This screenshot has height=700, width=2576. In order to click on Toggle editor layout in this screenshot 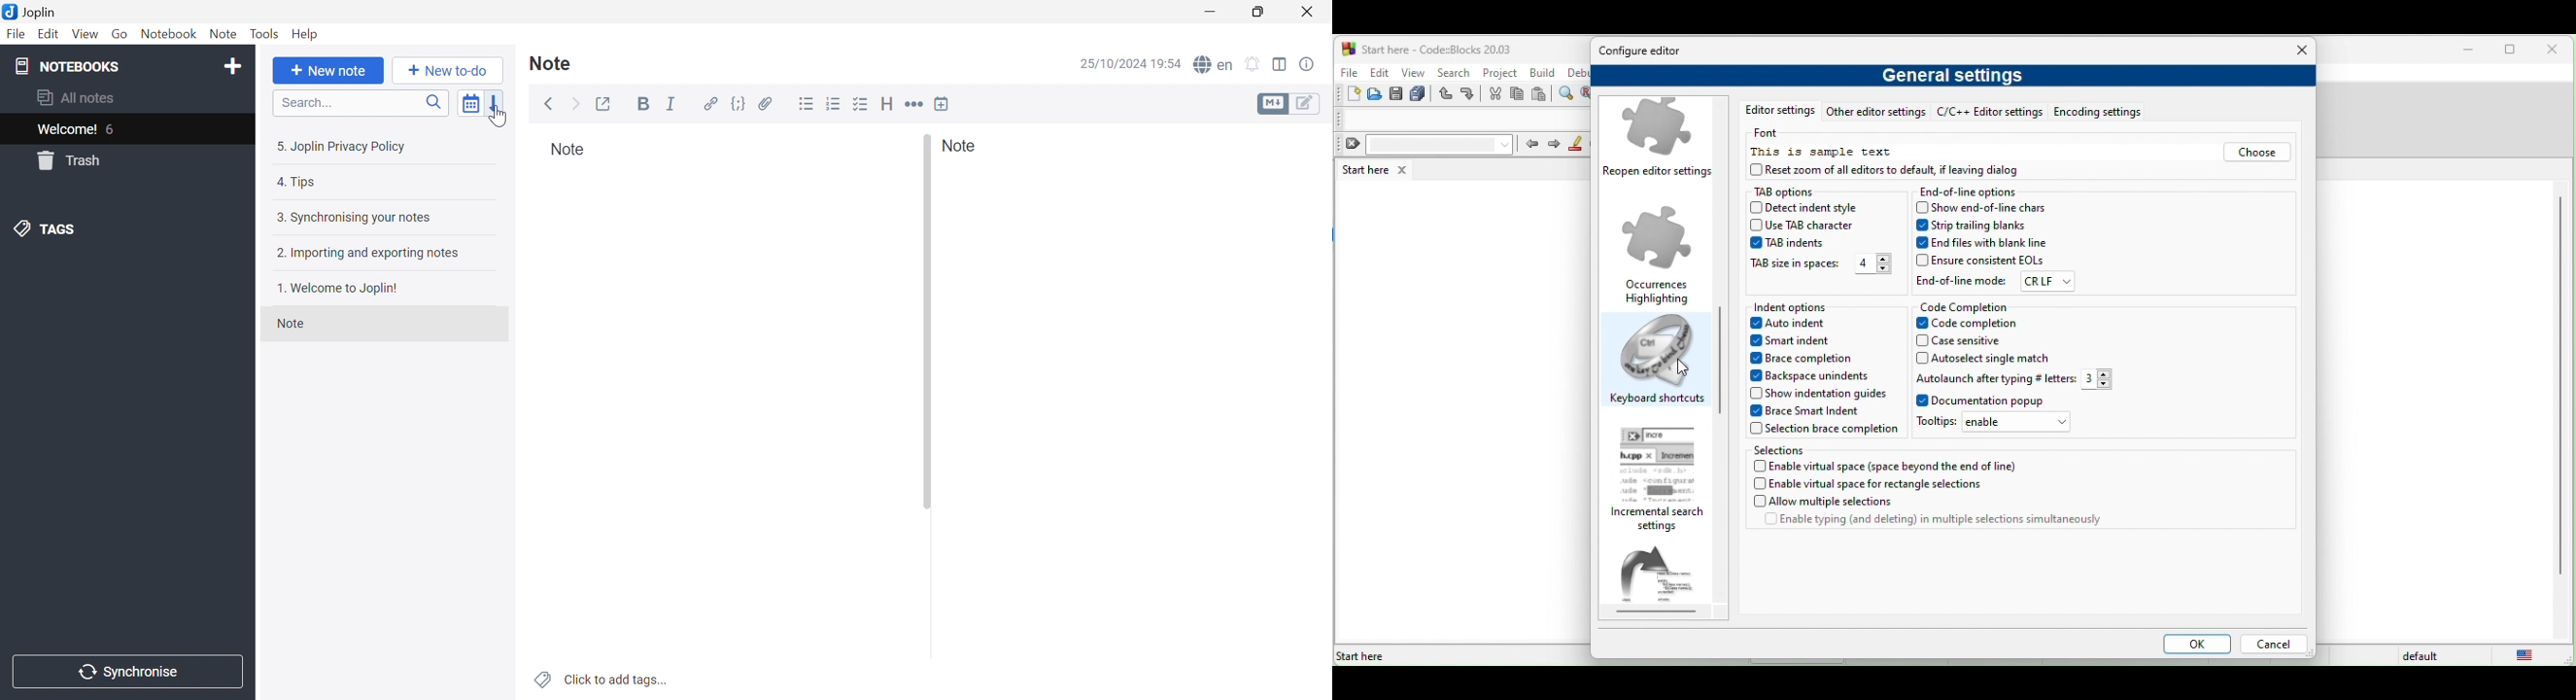, I will do `click(1281, 64)`.